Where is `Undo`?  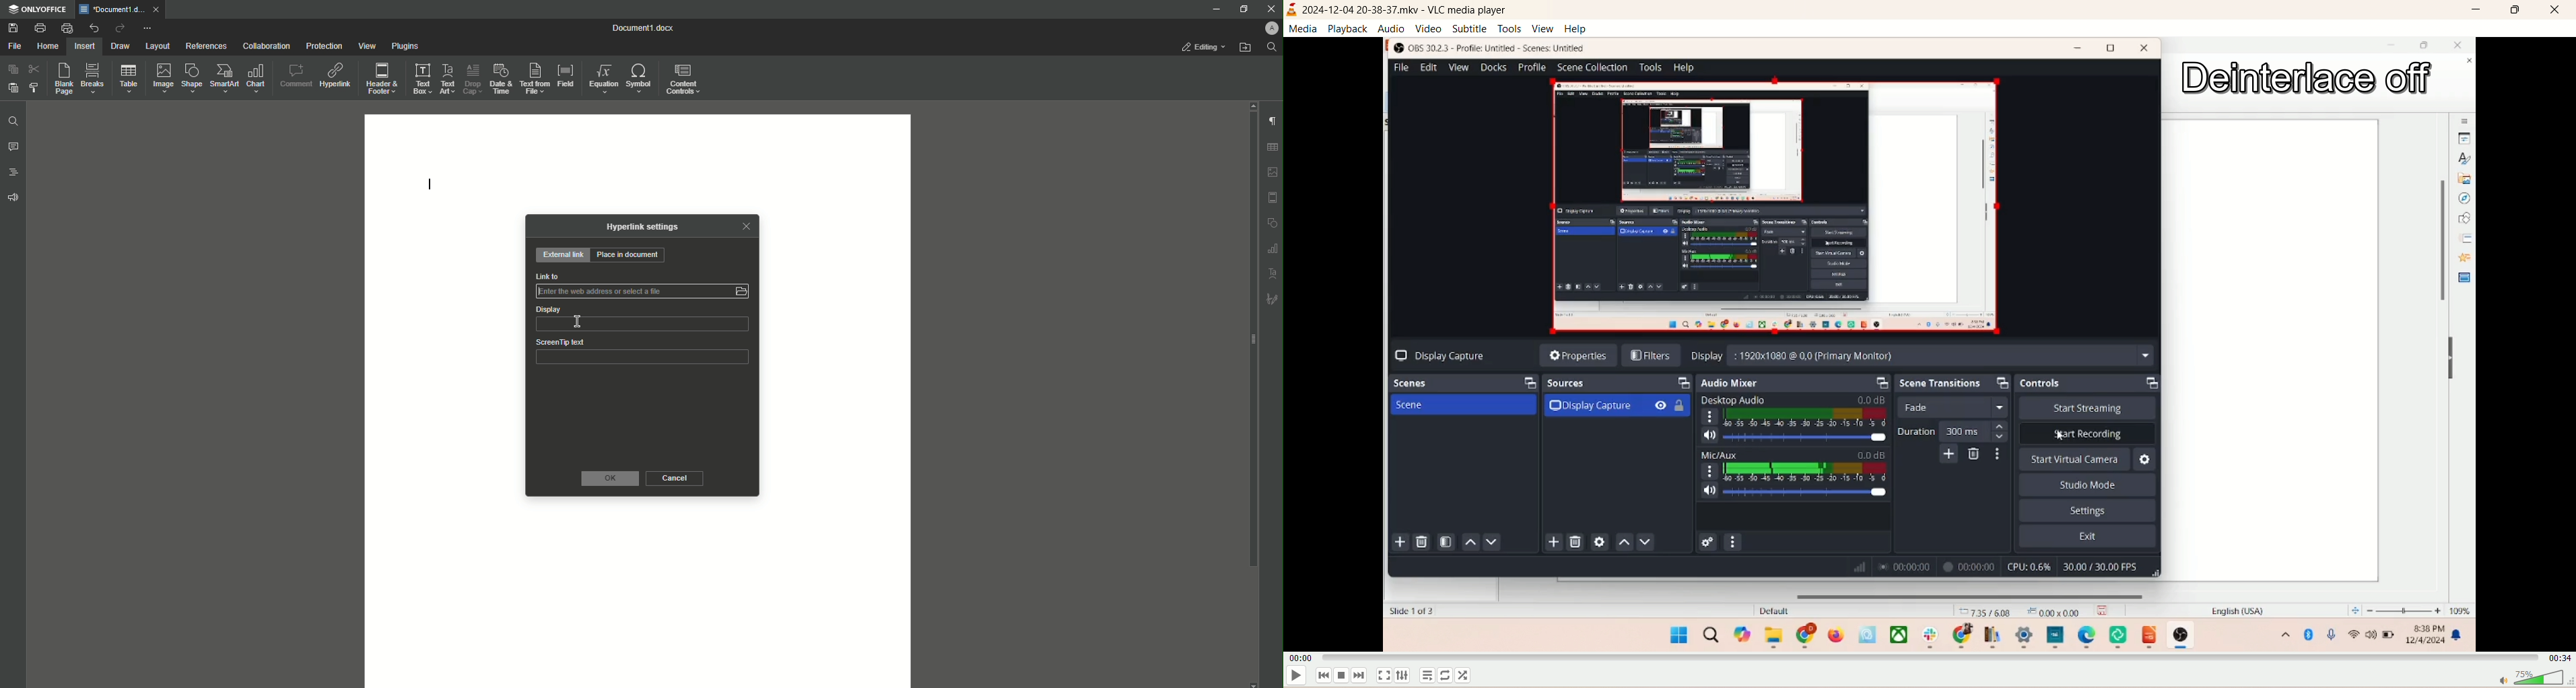 Undo is located at coordinates (94, 27).